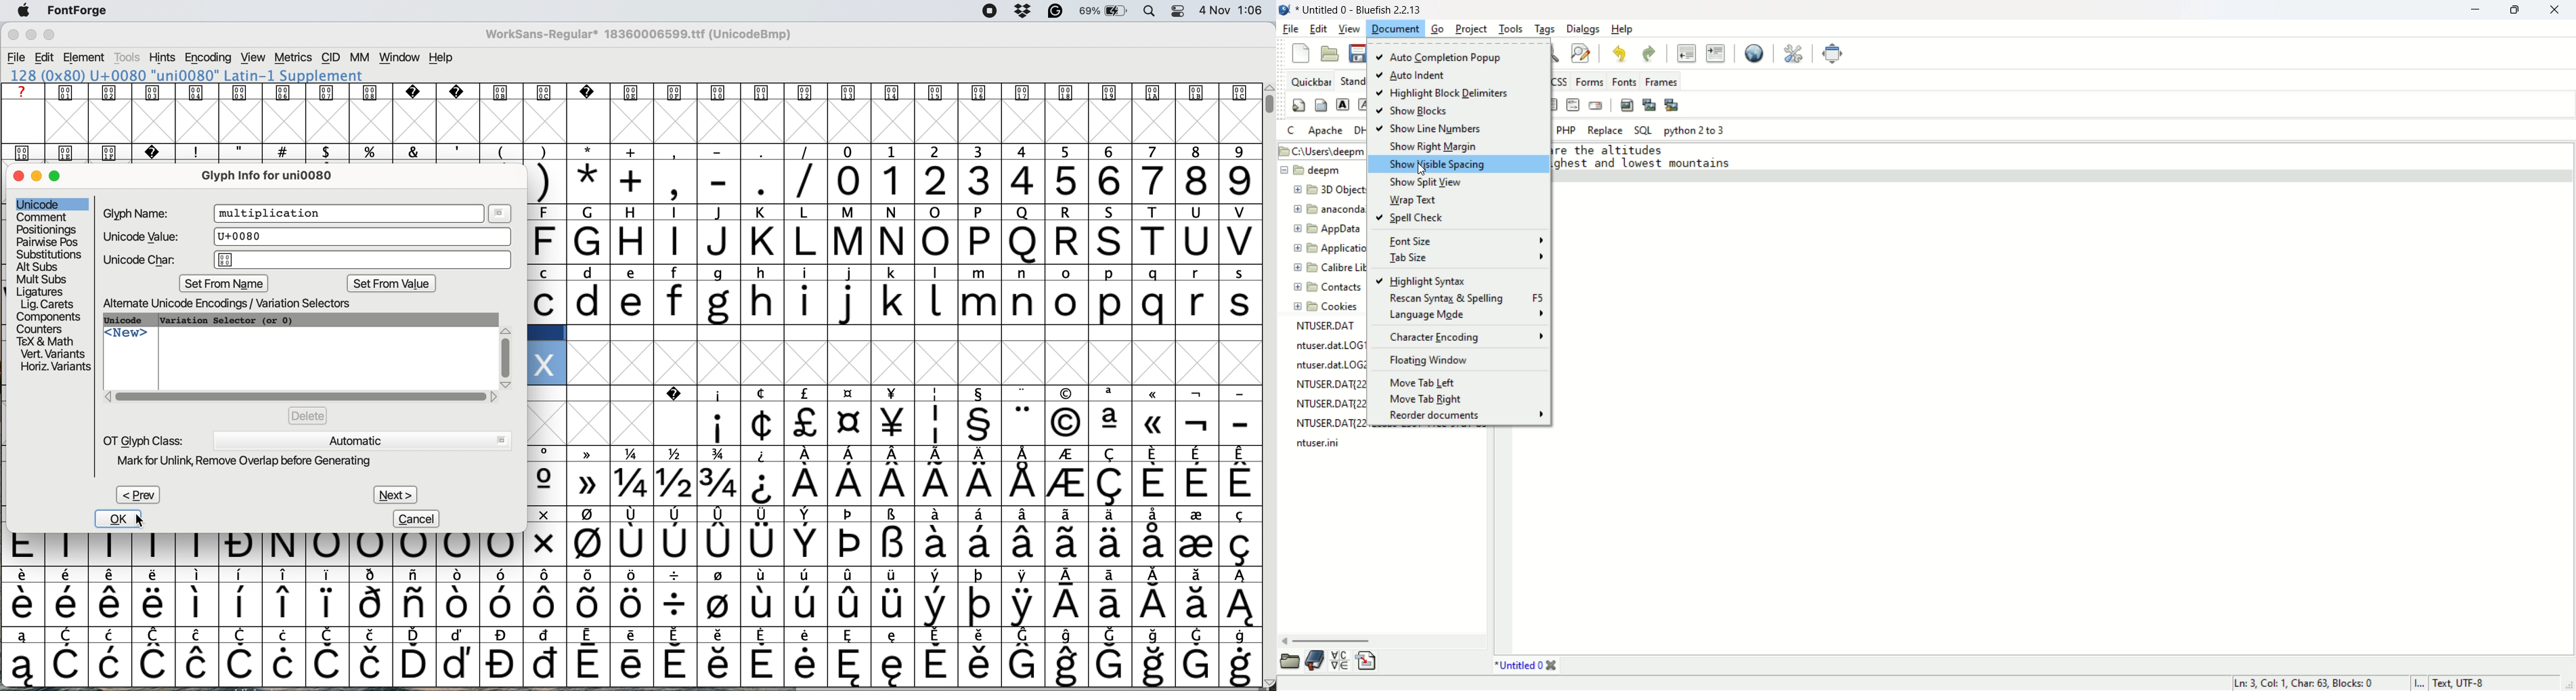  Describe the element at coordinates (885, 245) in the screenshot. I see `capital letters a to v` at that location.